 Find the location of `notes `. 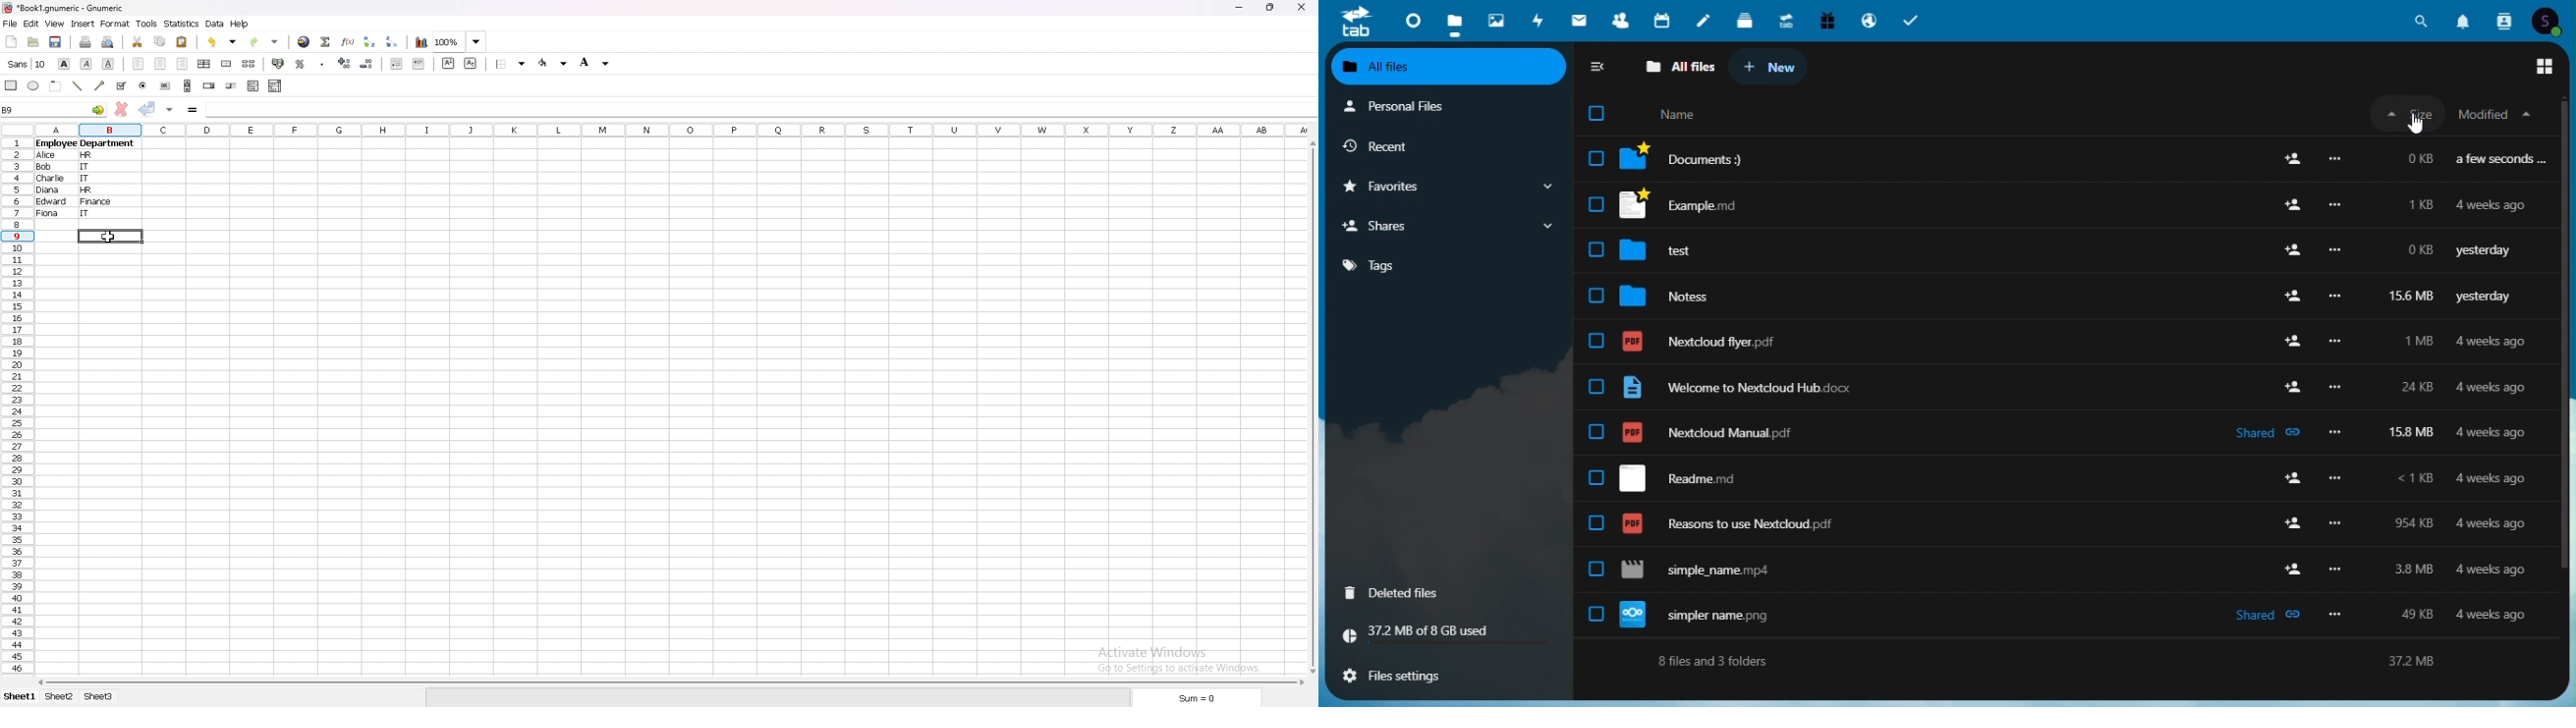

notes  is located at coordinates (1707, 21).